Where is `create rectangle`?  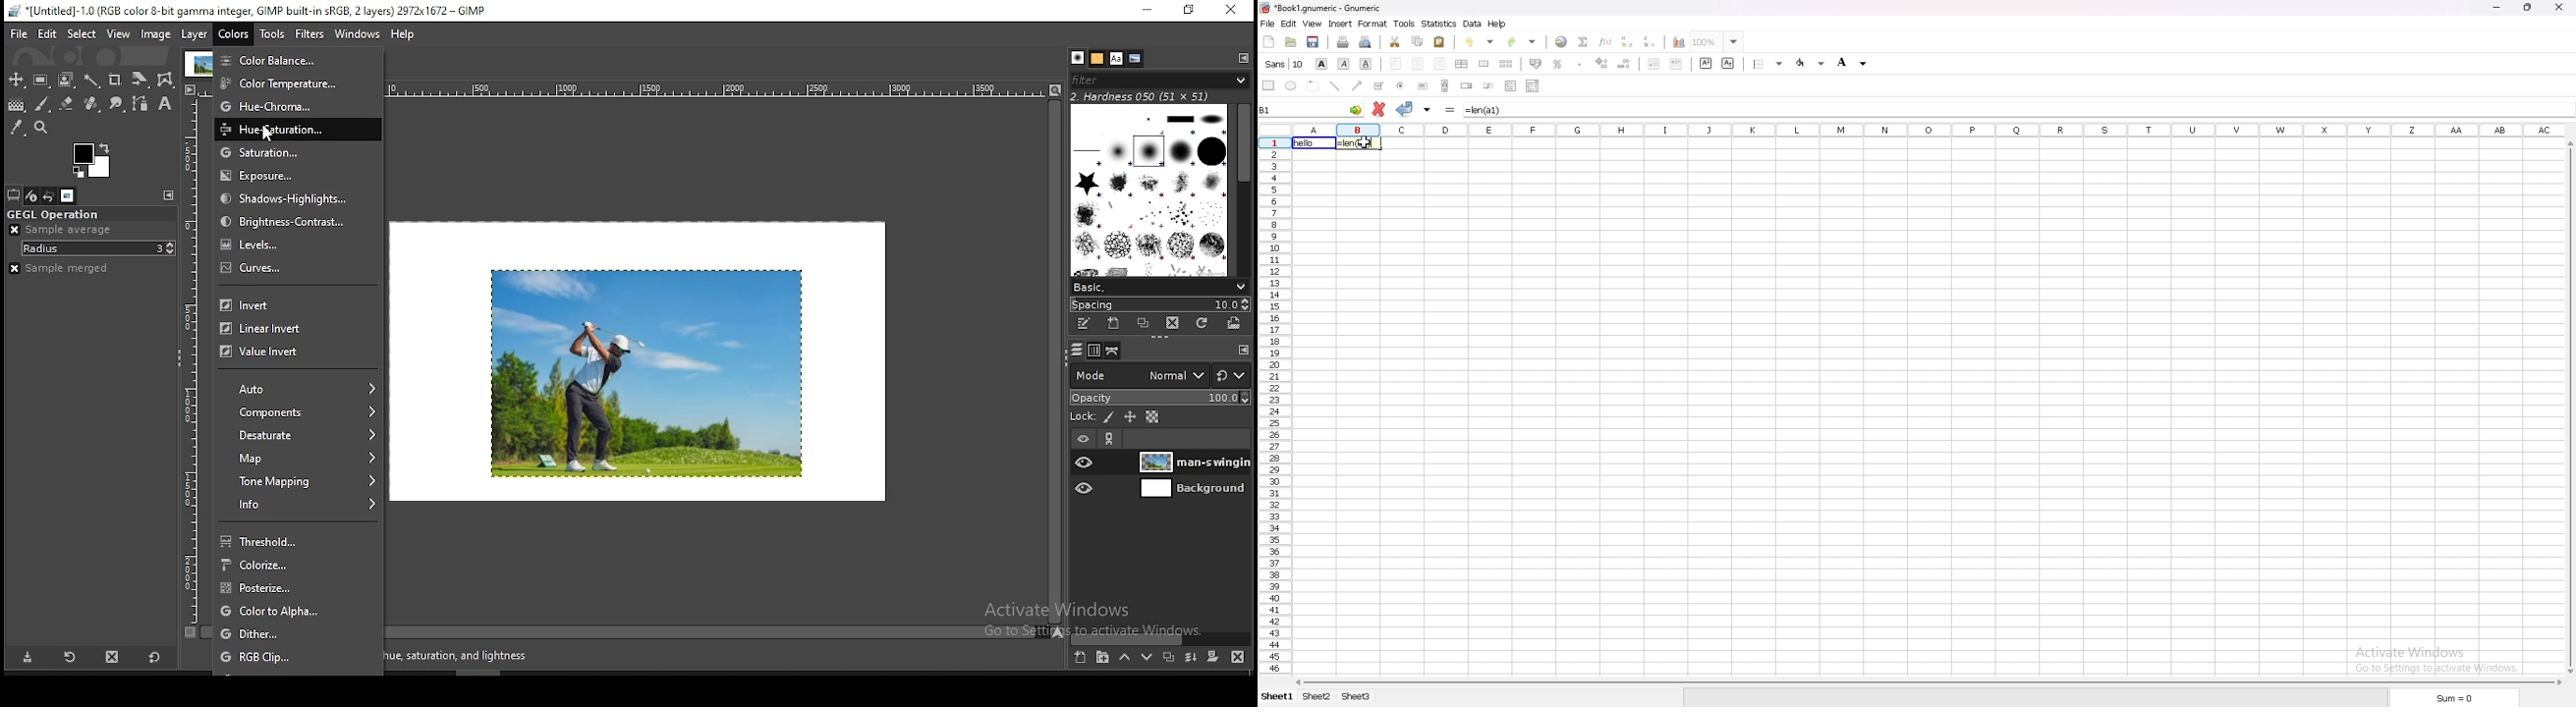 create rectangle is located at coordinates (1269, 86).